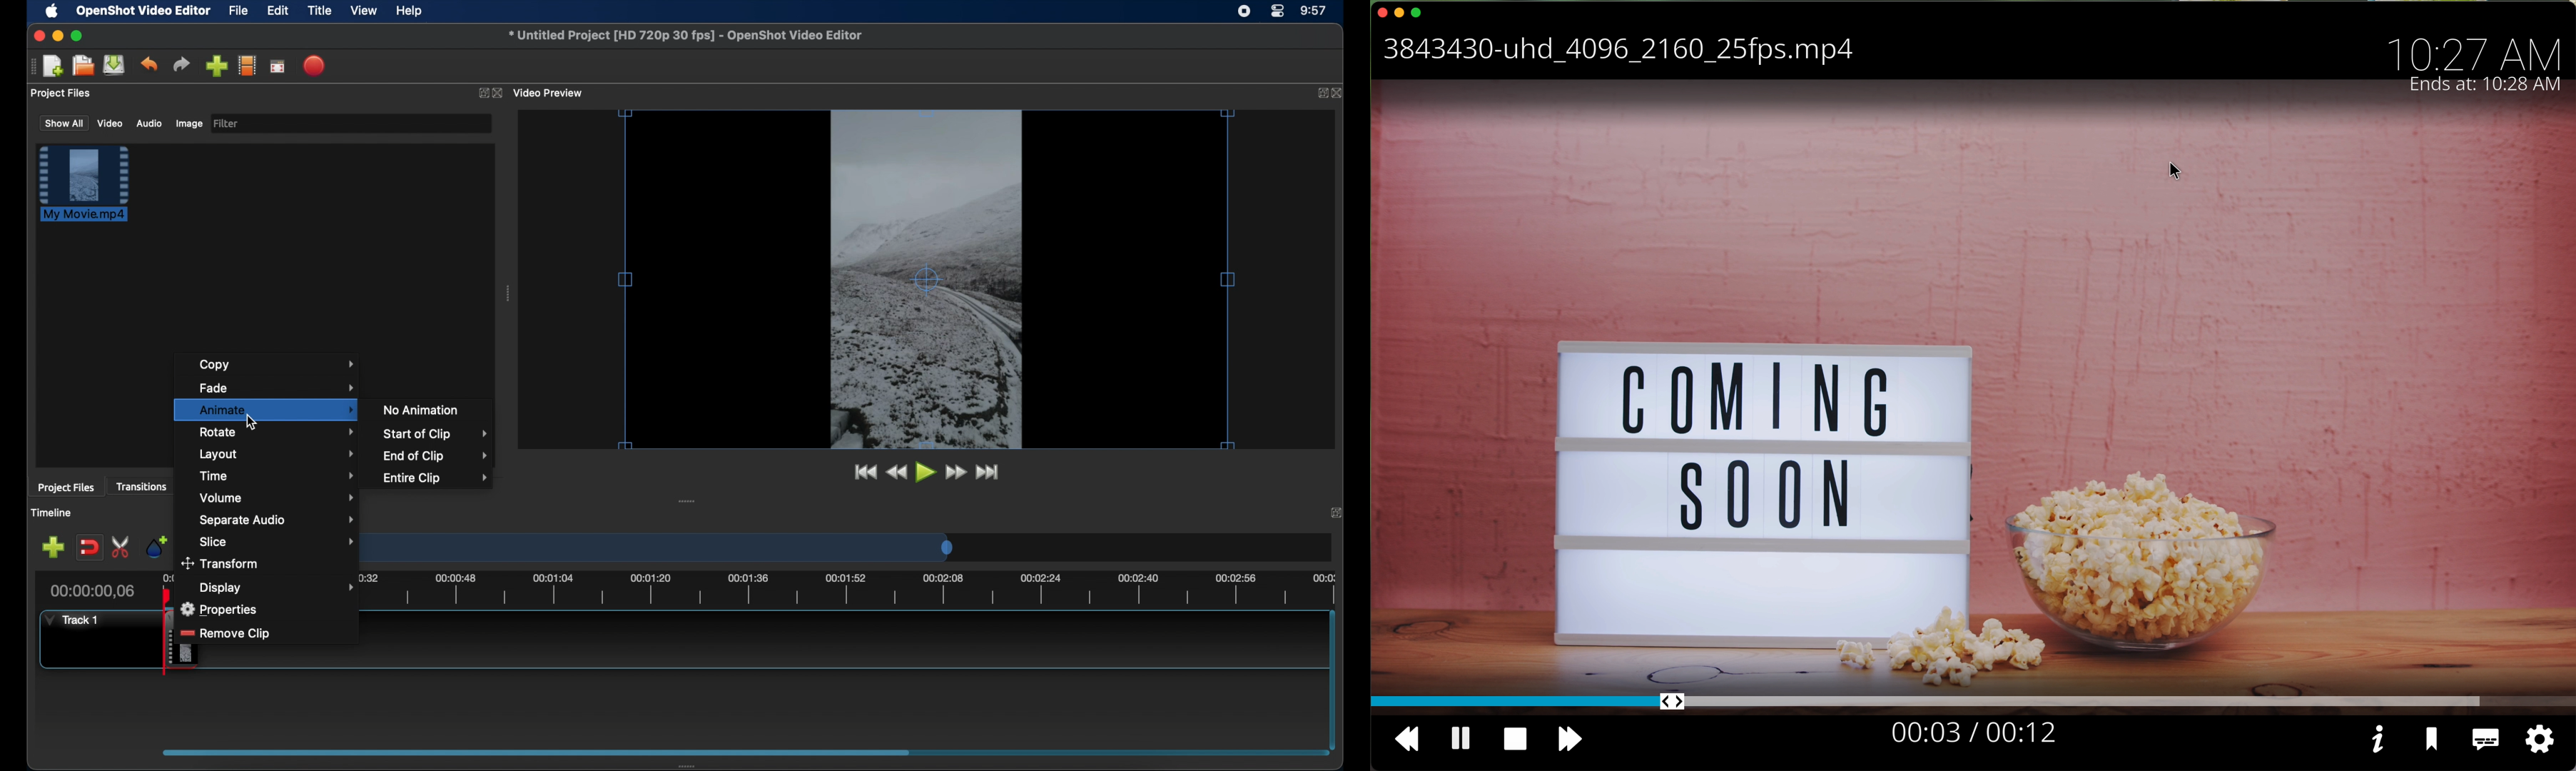 The width and height of the screenshot is (2576, 784). What do you see at coordinates (83, 66) in the screenshot?
I see `open files` at bounding box center [83, 66].